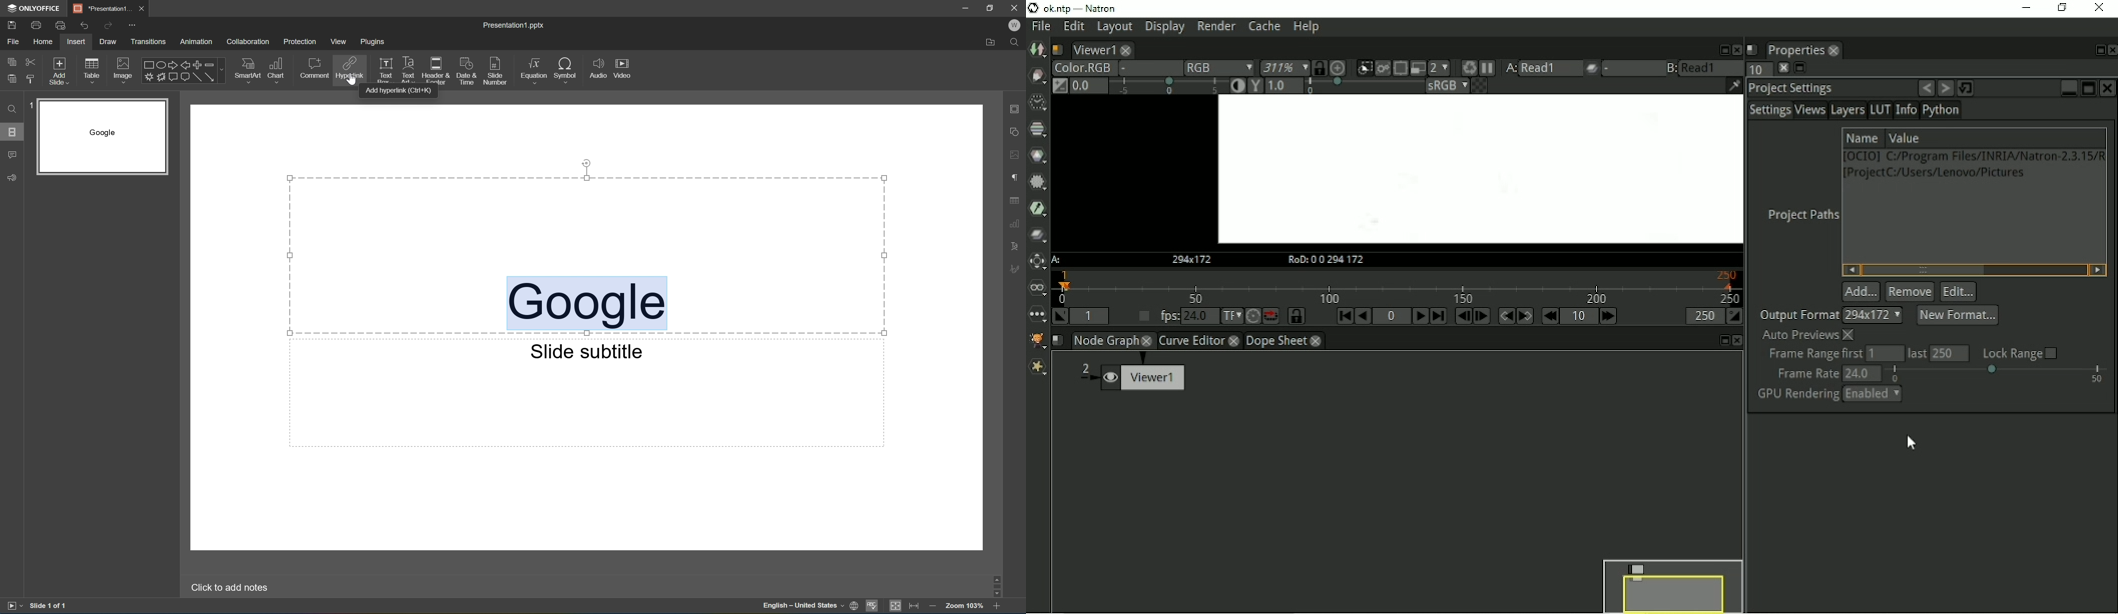 The image size is (2128, 616). I want to click on Insert, so click(78, 41).